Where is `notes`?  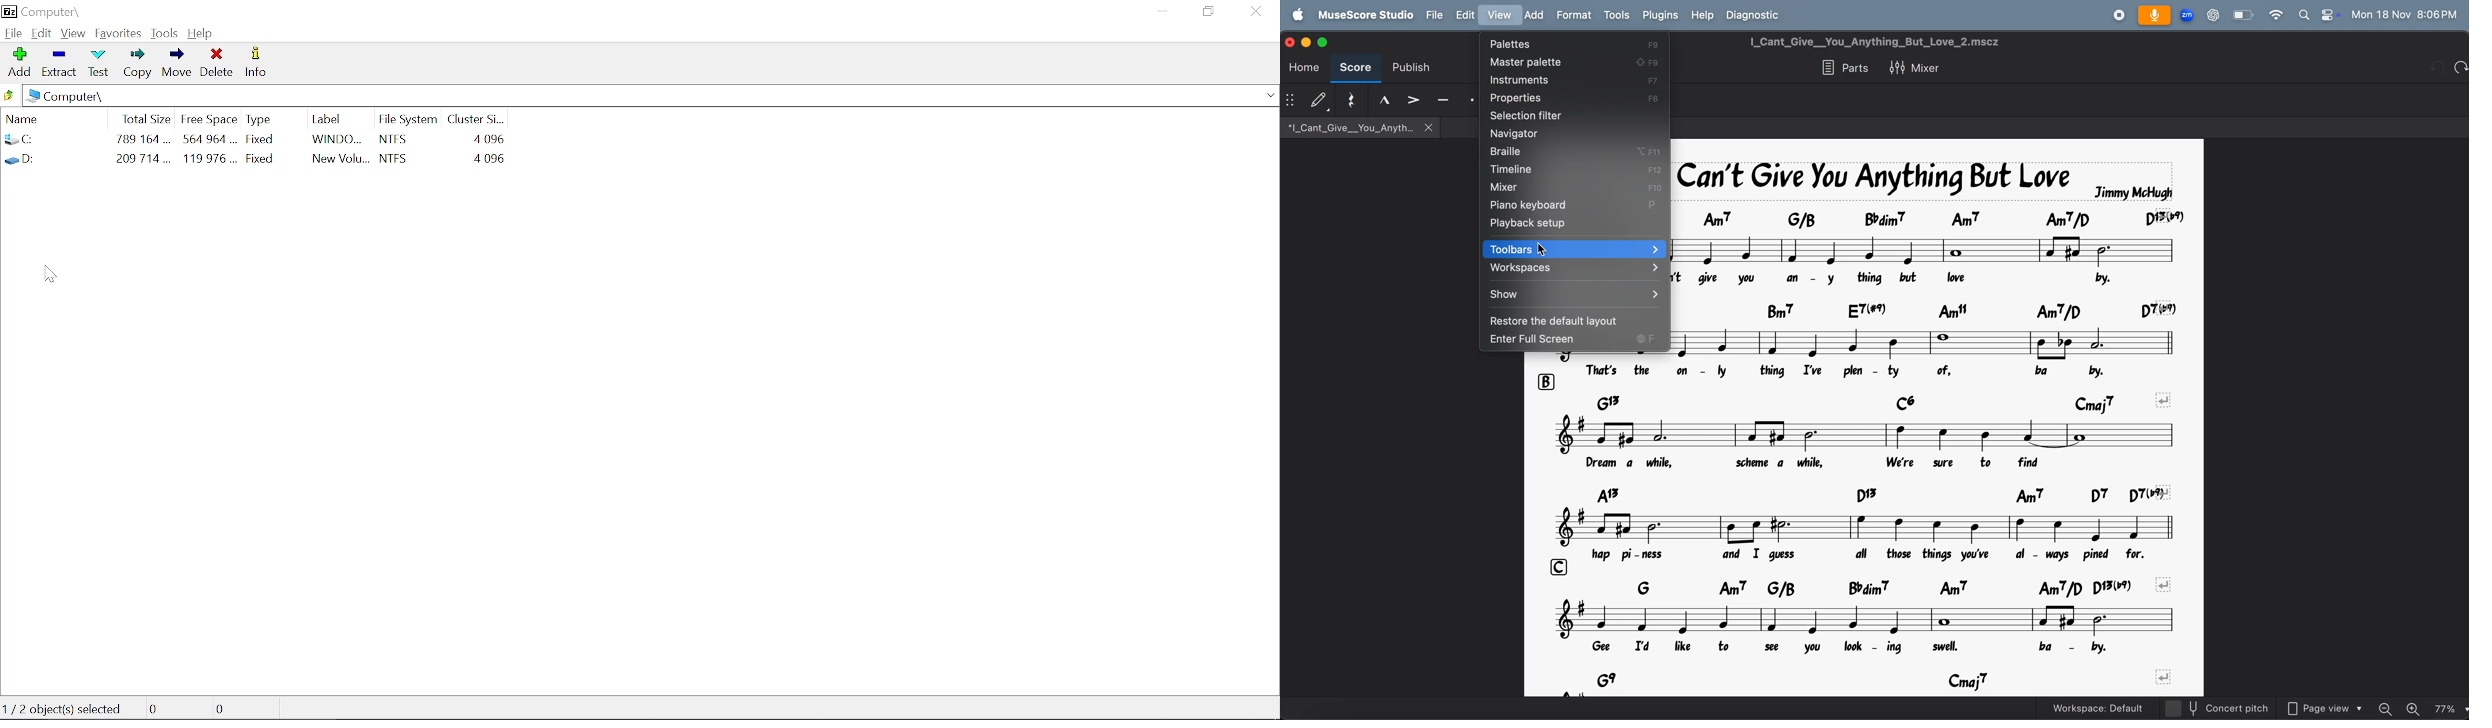 notes is located at coordinates (1862, 435).